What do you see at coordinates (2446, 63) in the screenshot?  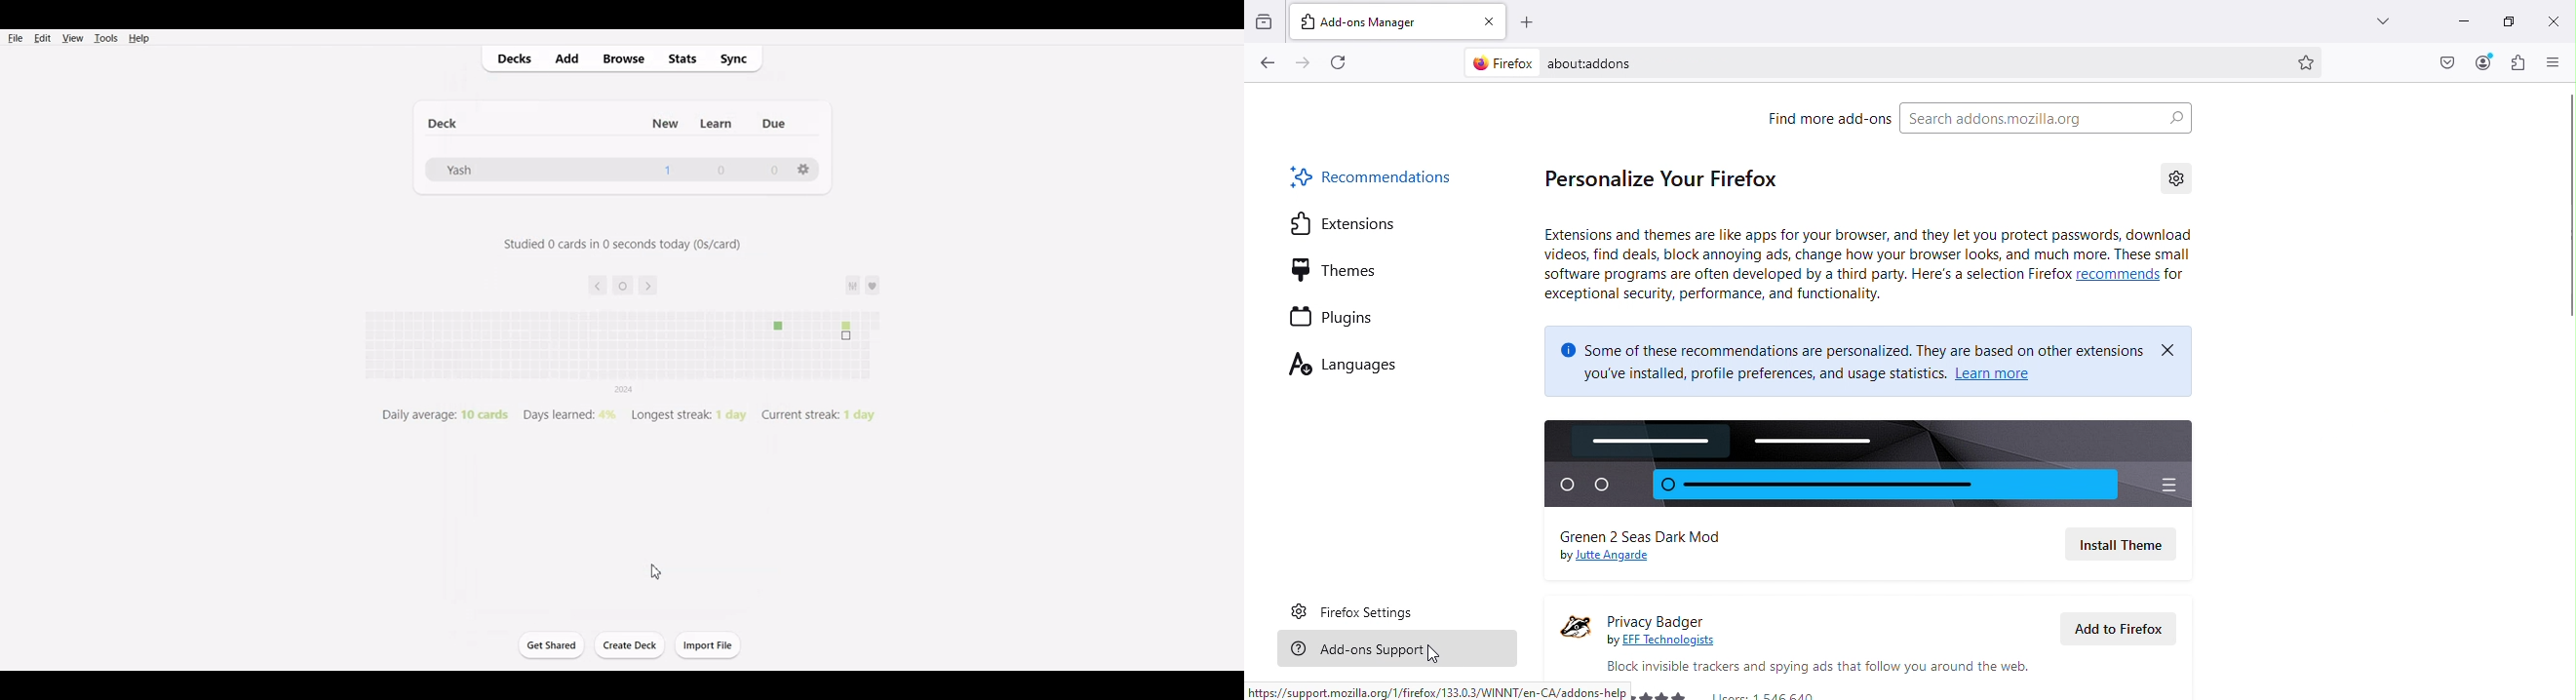 I see `Save to pocket` at bounding box center [2446, 63].